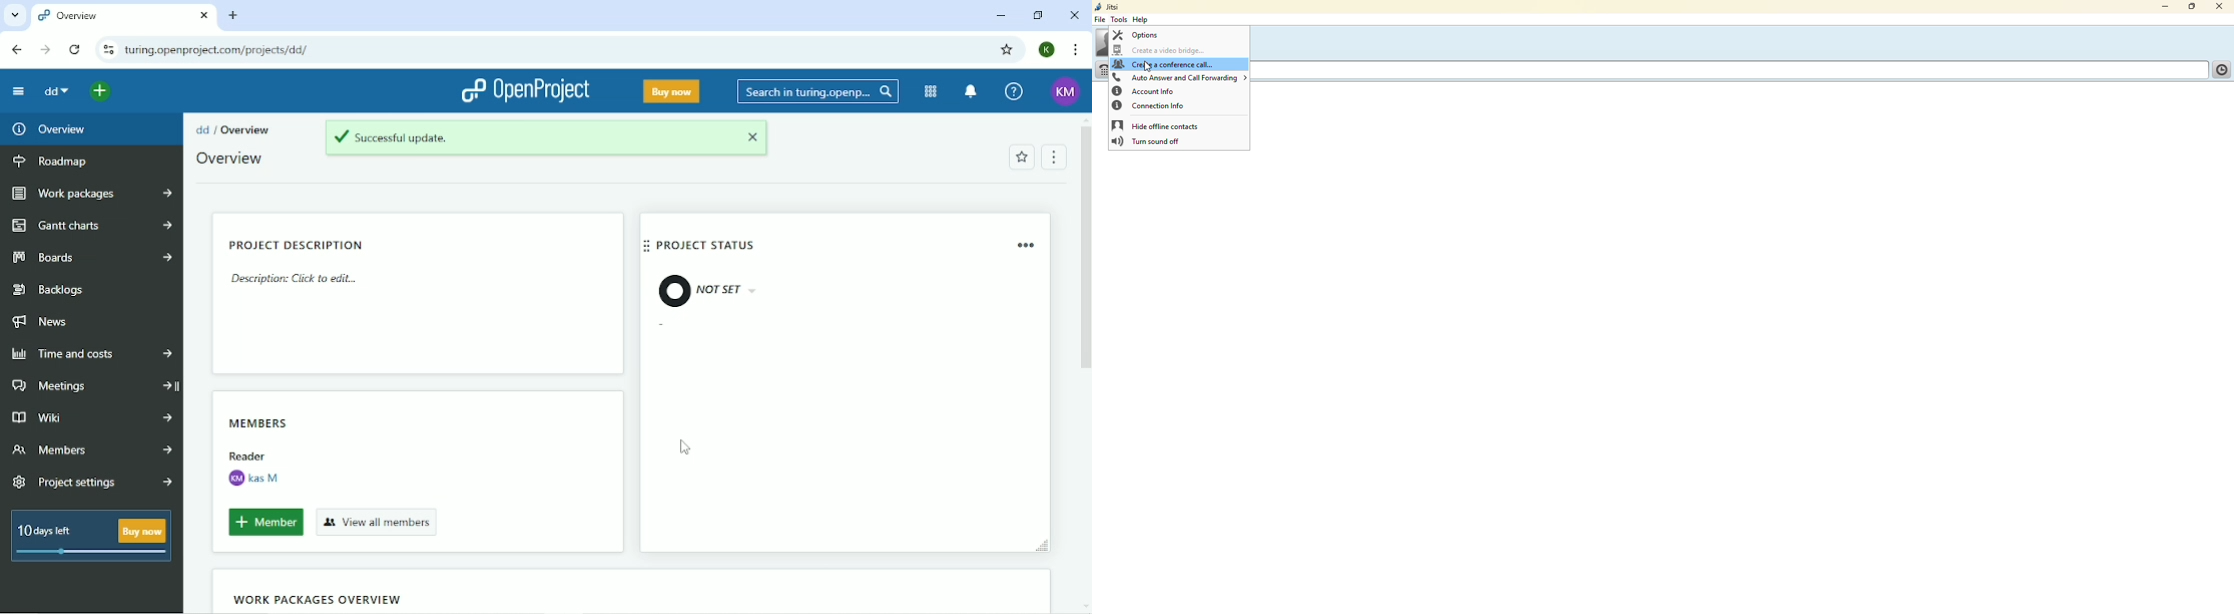  Describe the element at coordinates (51, 290) in the screenshot. I see `Backlogs` at that location.